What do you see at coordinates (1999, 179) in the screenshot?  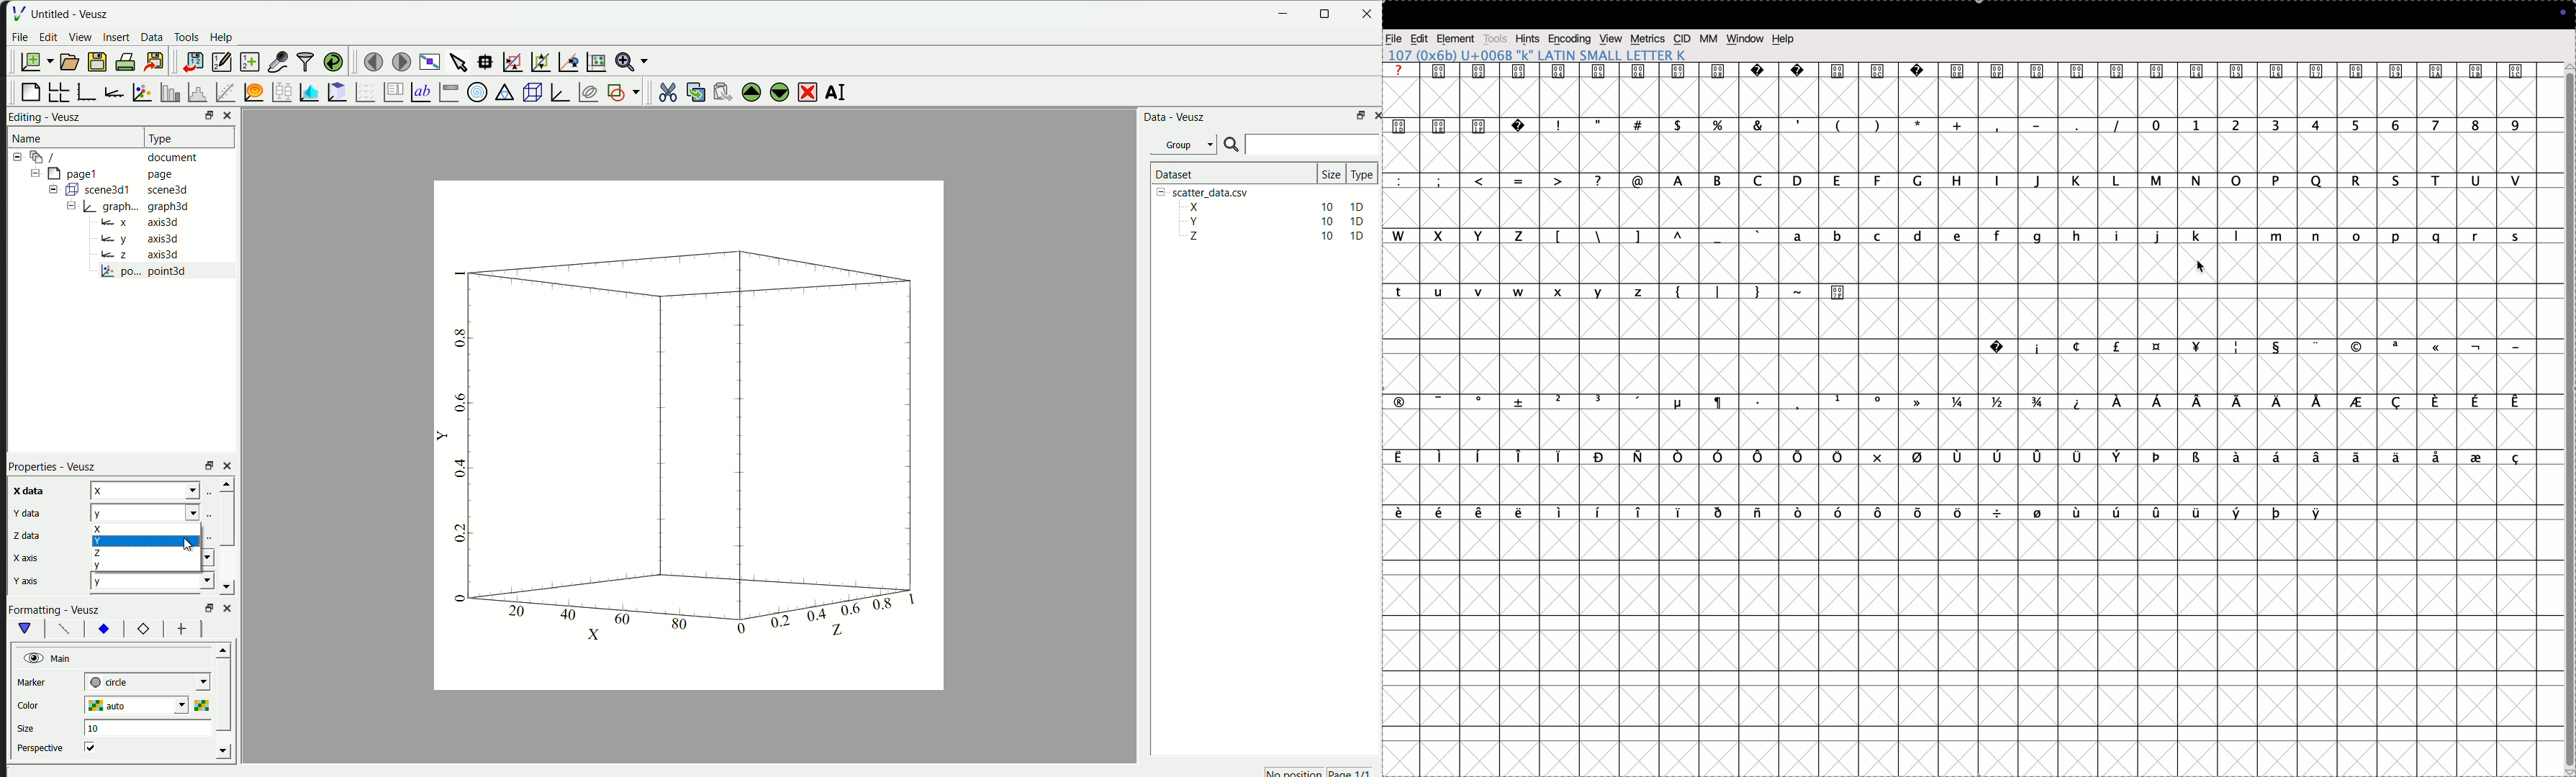 I see `i` at bounding box center [1999, 179].